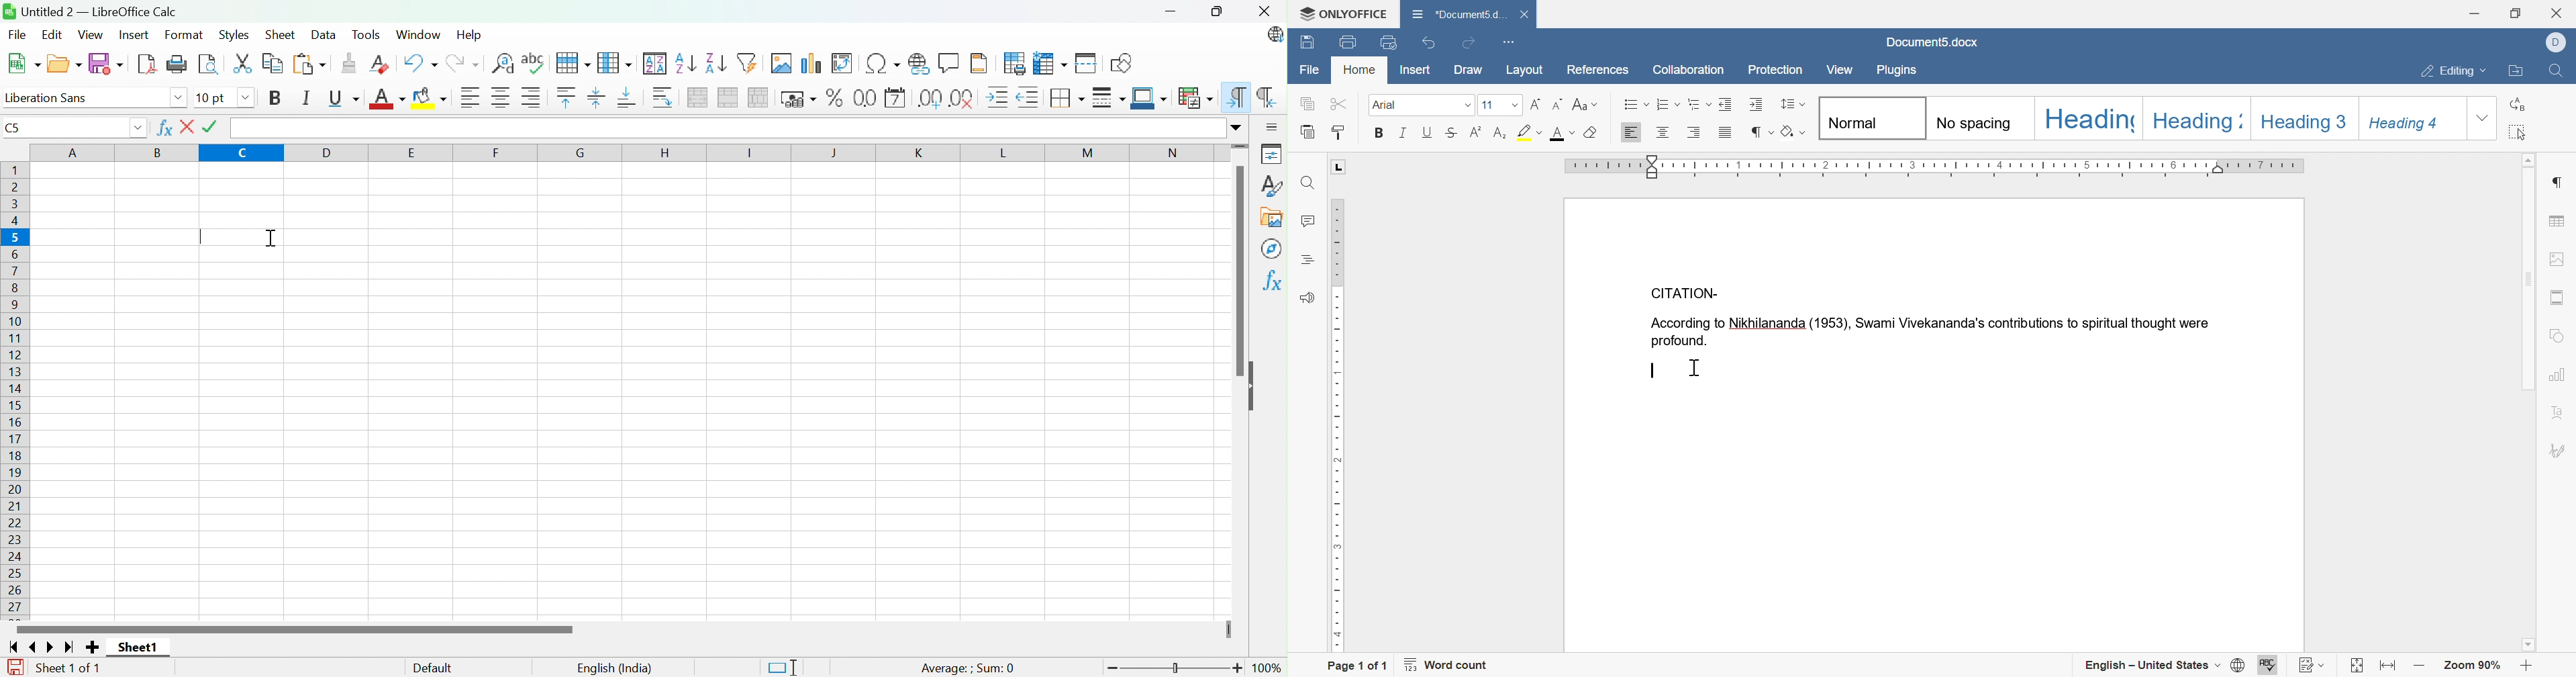  Describe the element at coordinates (2386, 666) in the screenshot. I see `fit to width` at that location.